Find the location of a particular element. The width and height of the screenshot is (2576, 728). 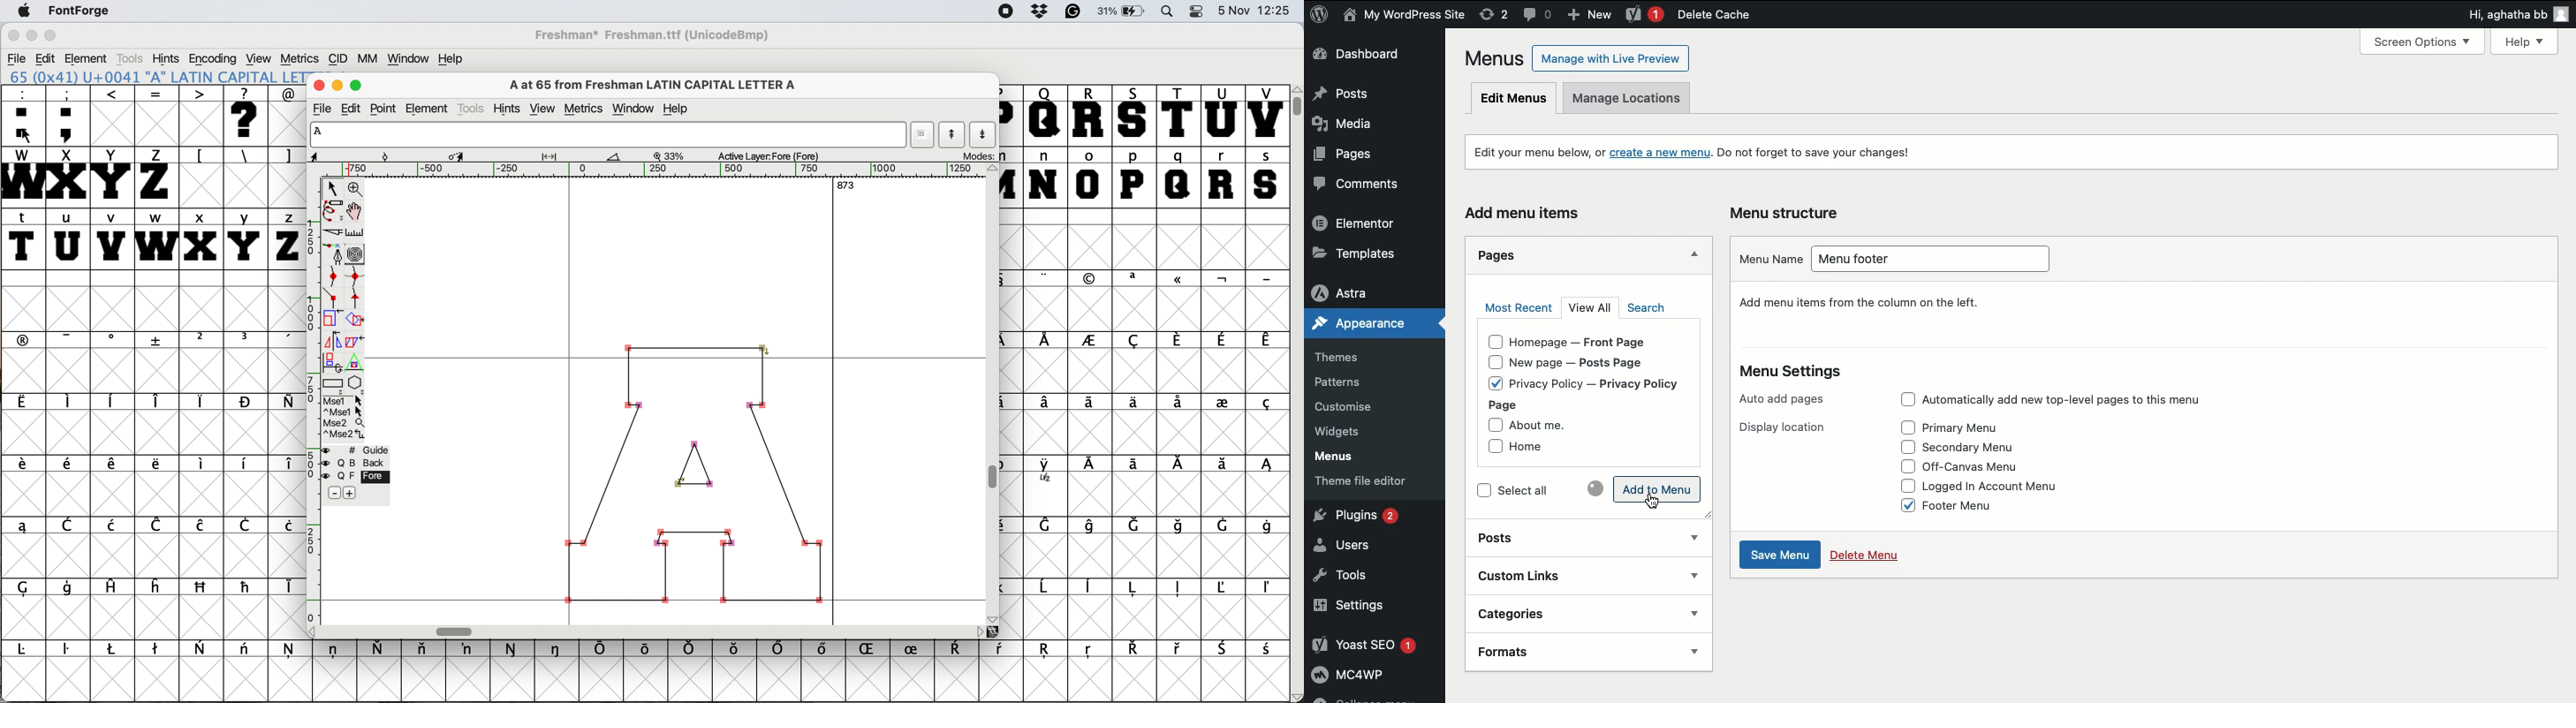

Z is located at coordinates (157, 176).